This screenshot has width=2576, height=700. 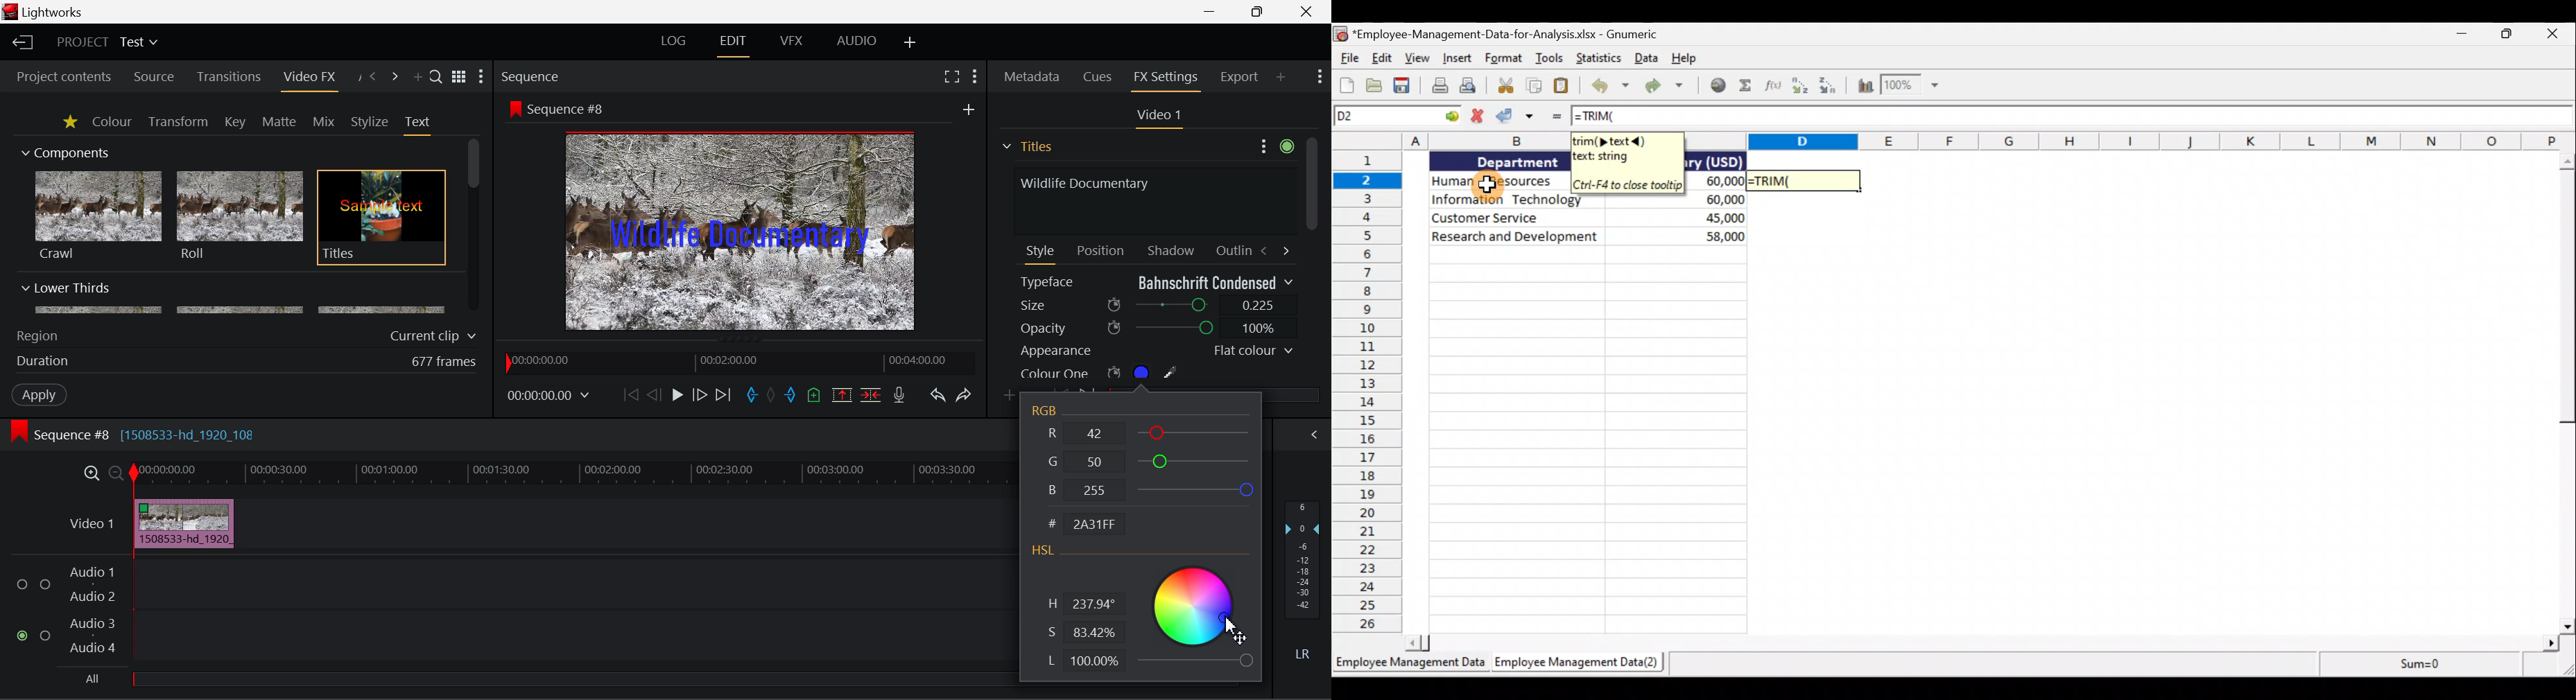 I want to click on Minimise, so click(x=2461, y=35).